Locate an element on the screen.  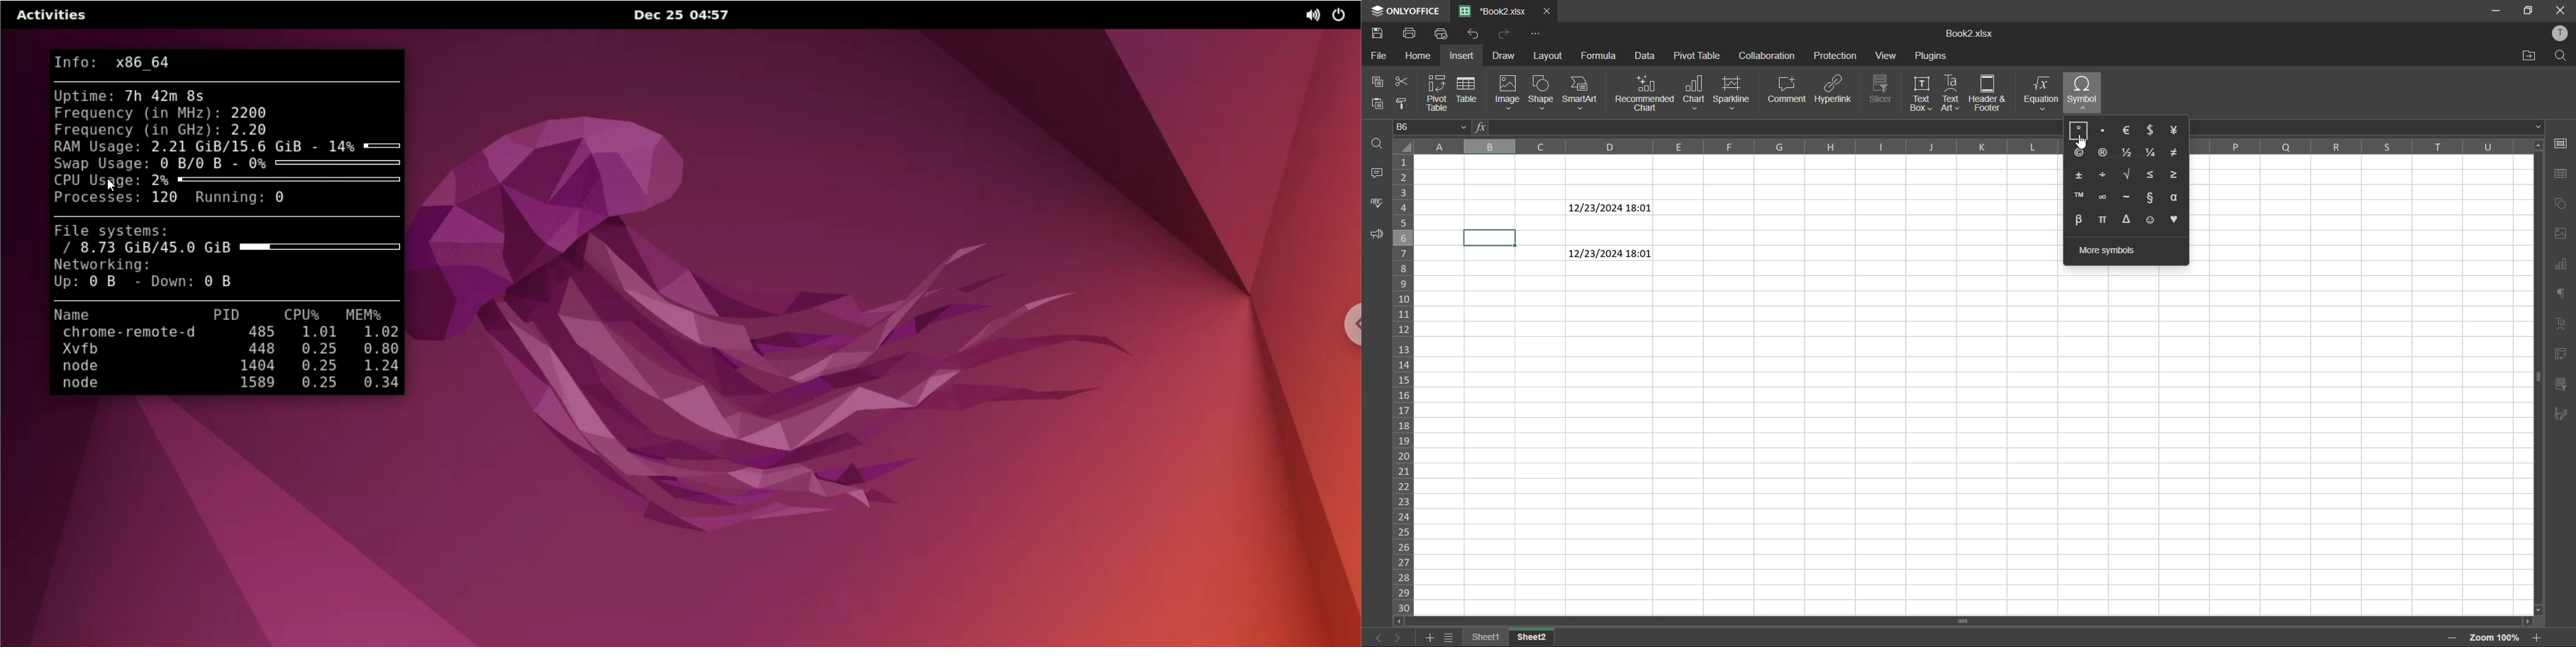
recommended chart is located at coordinates (1642, 94).